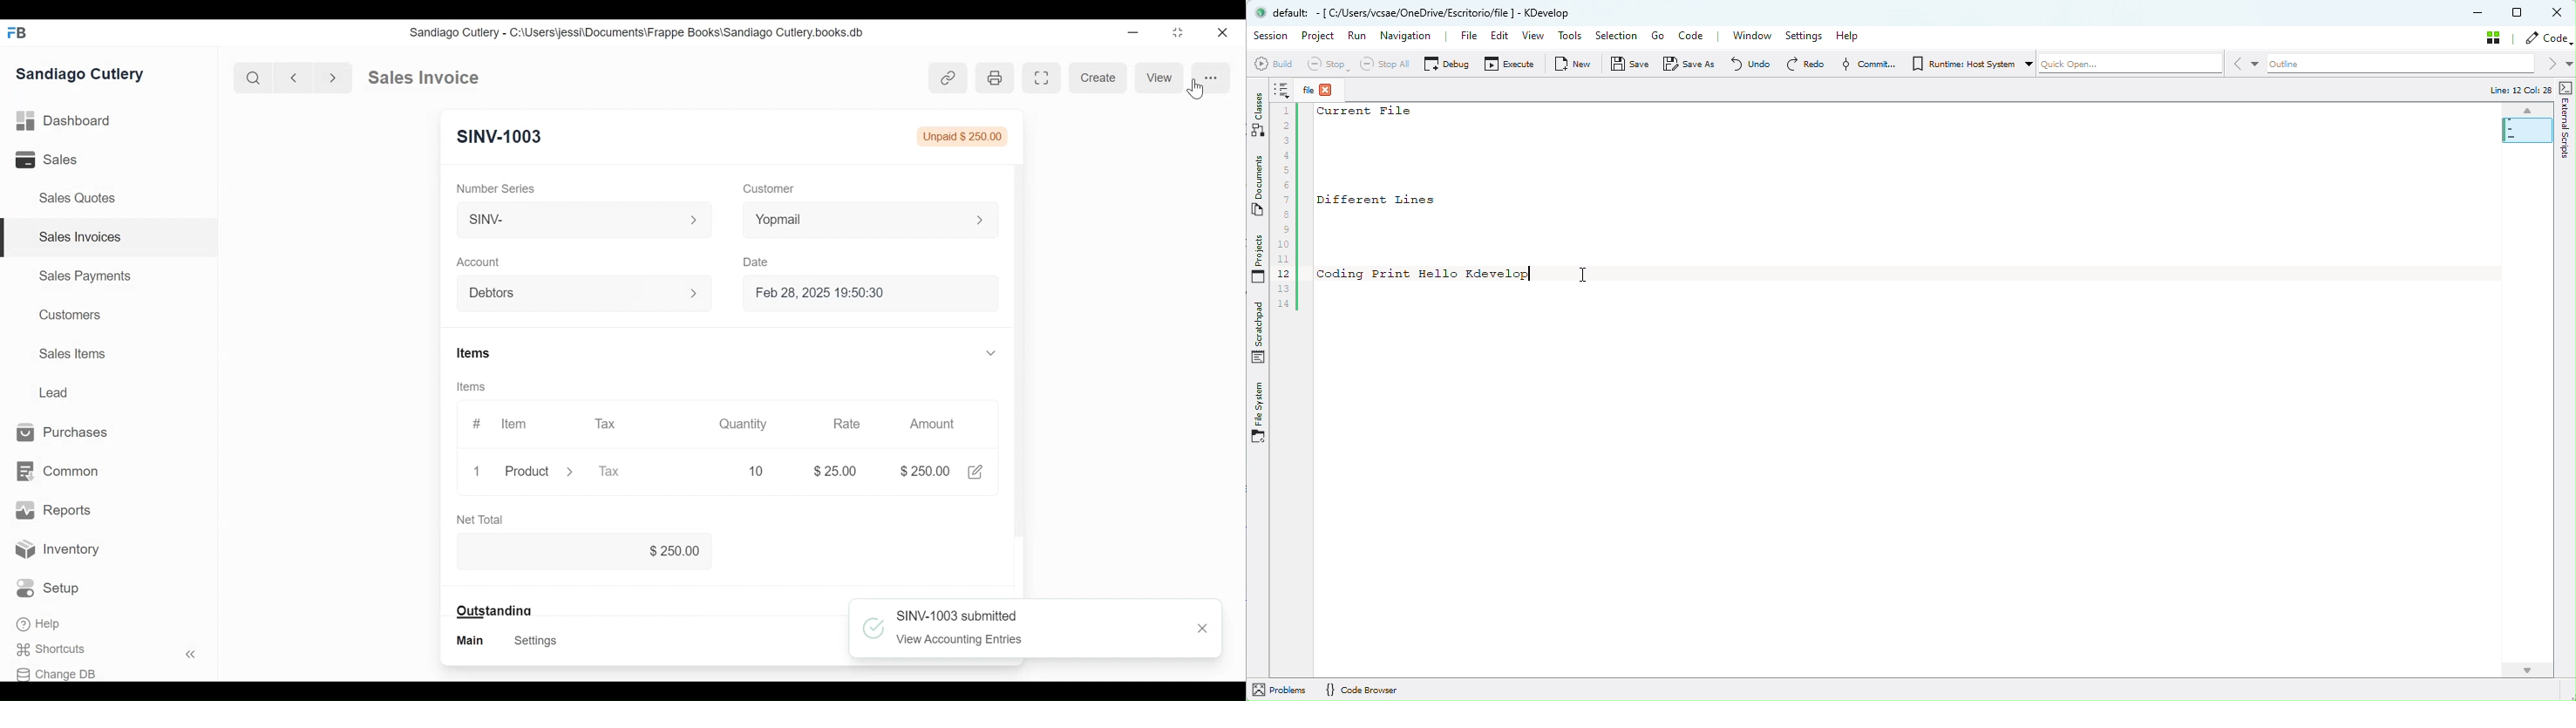  I want to click on backward, so click(294, 77).